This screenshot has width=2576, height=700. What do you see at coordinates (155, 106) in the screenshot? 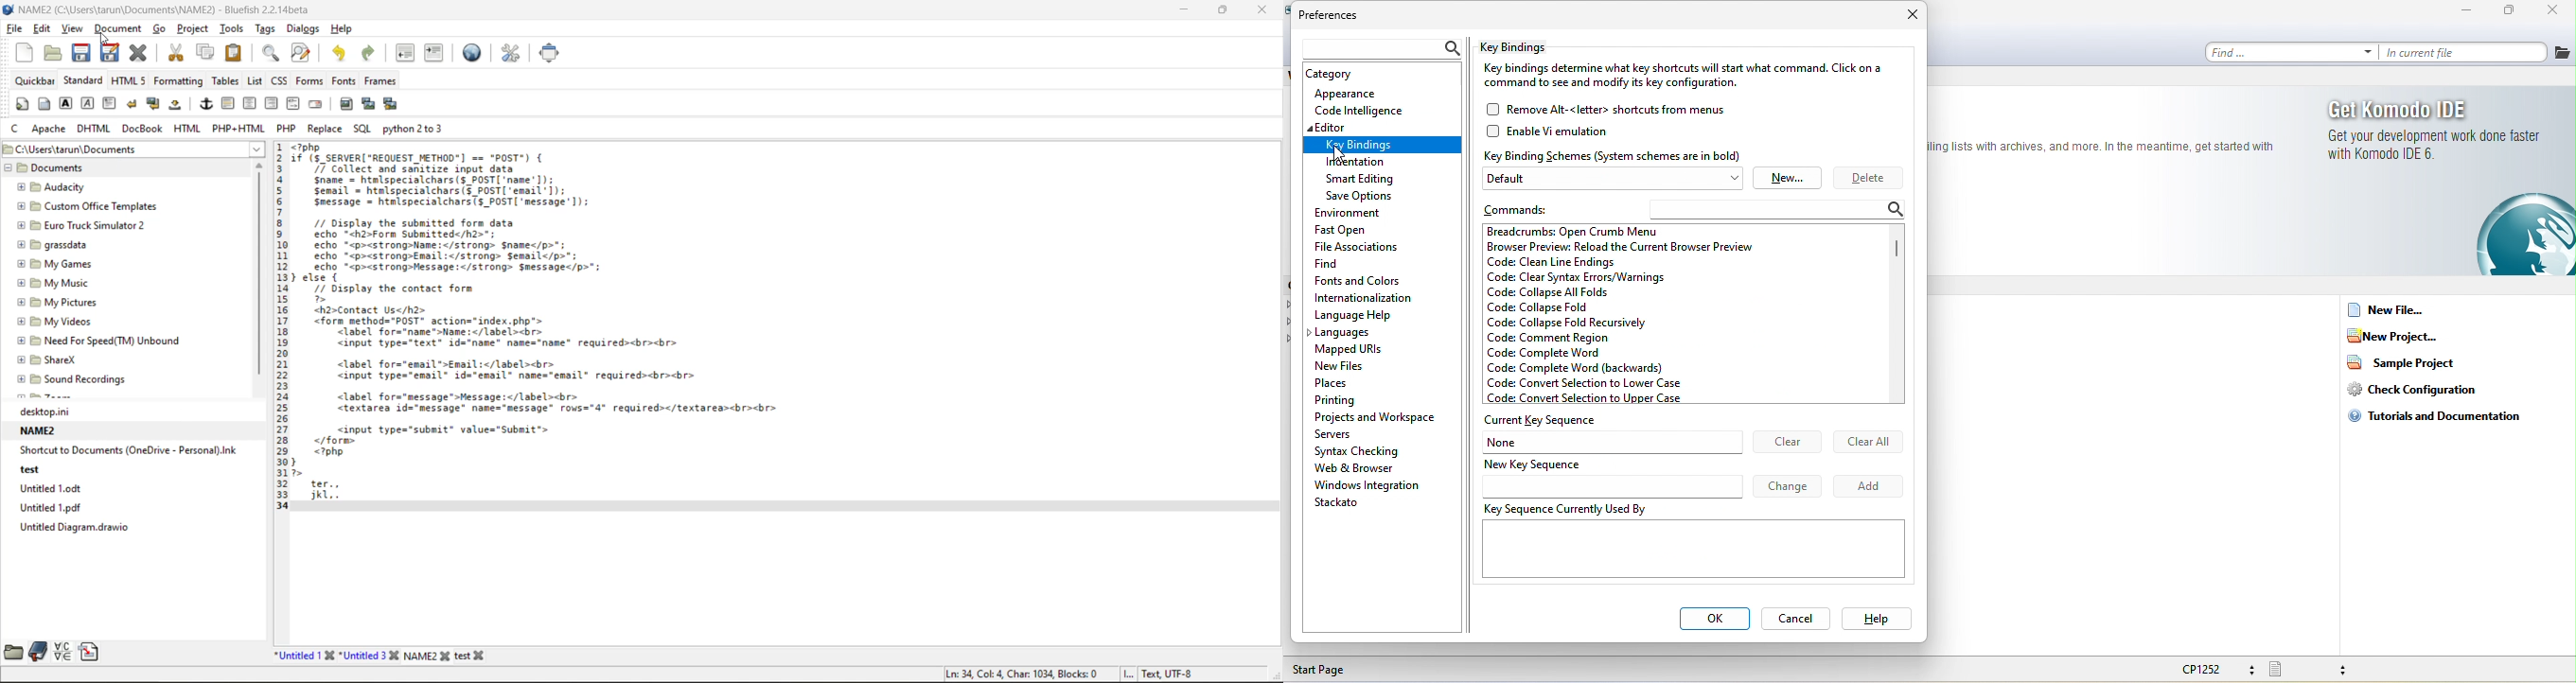
I see `break and clear` at bounding box center [155, 106].